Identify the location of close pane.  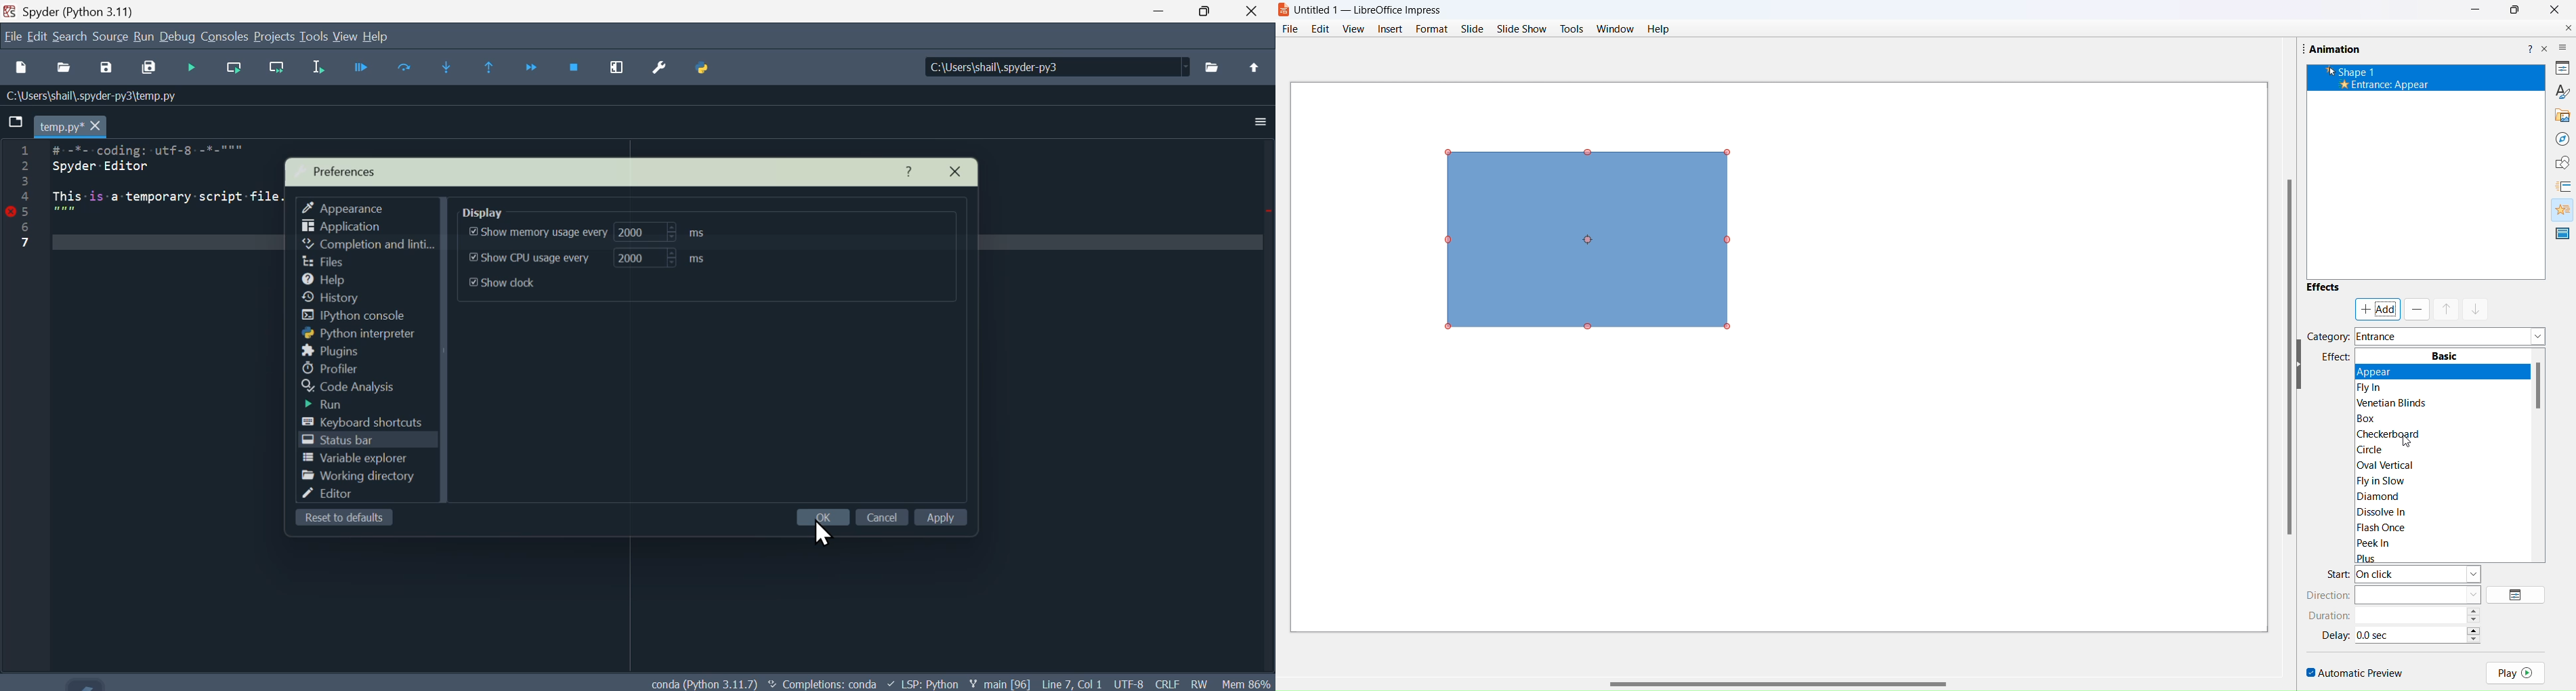
(2546, 53).